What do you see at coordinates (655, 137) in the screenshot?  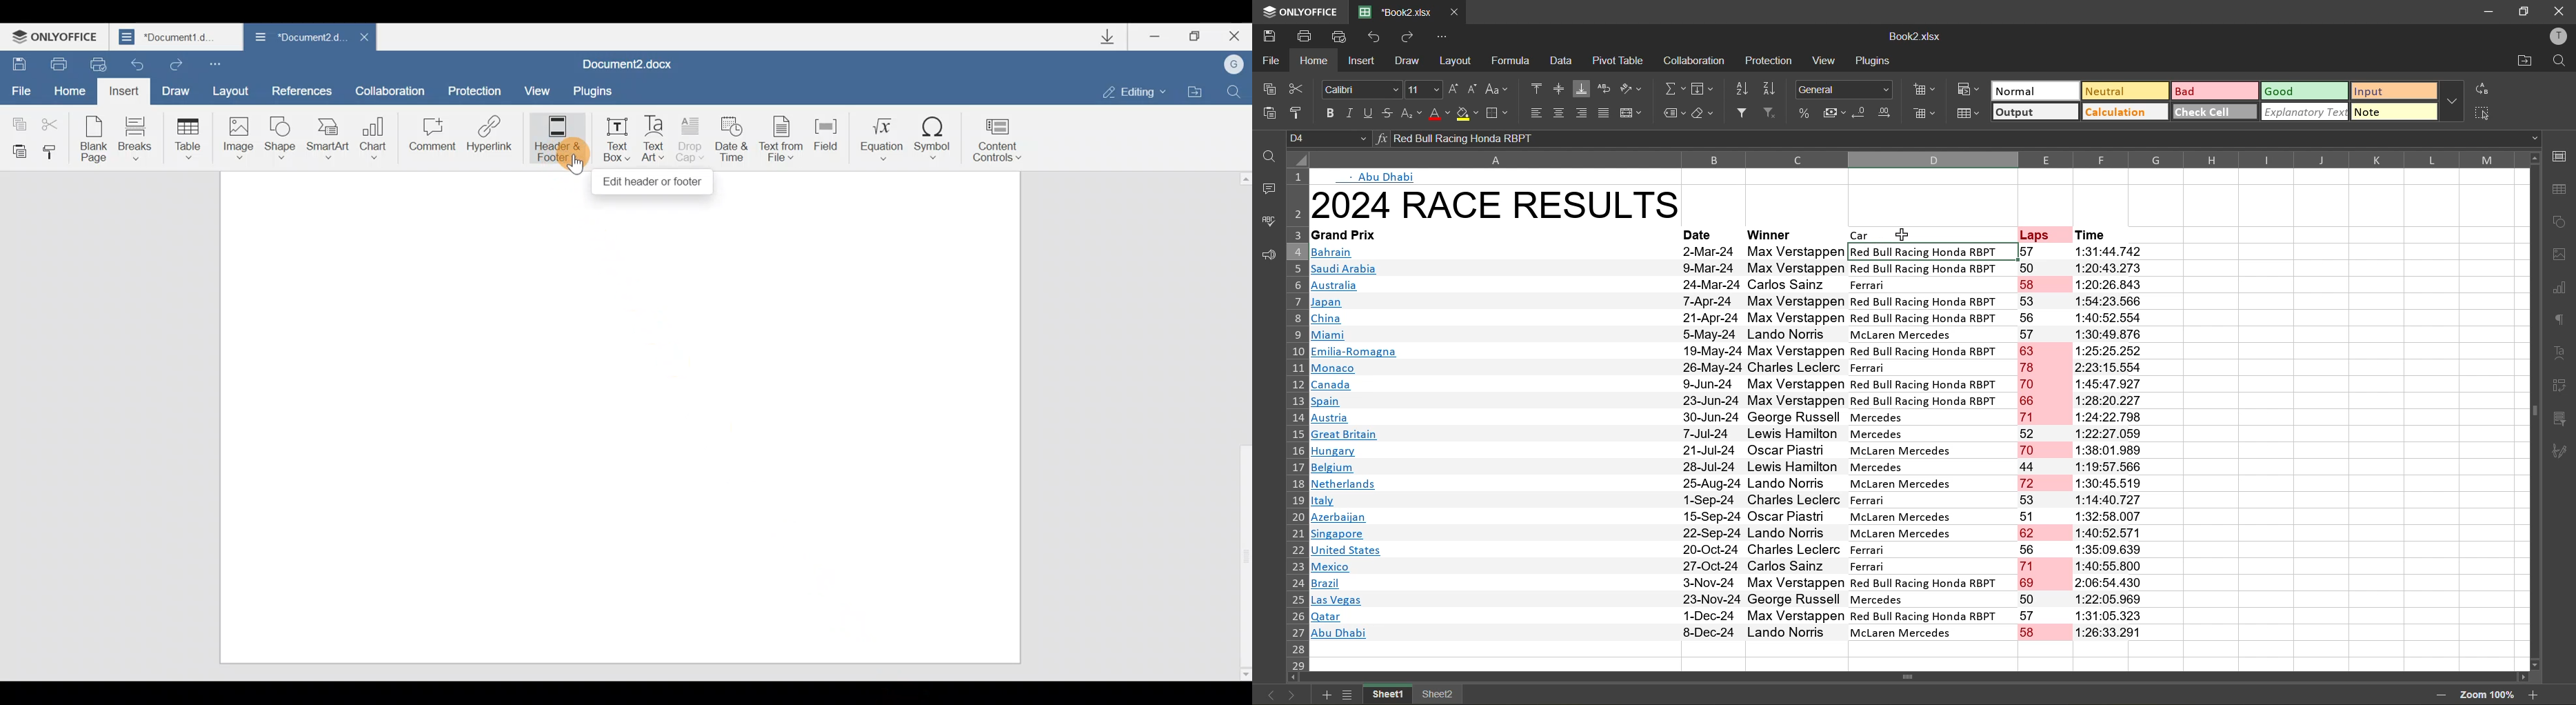 I see `Text Art` at bounding box center [655, 137].